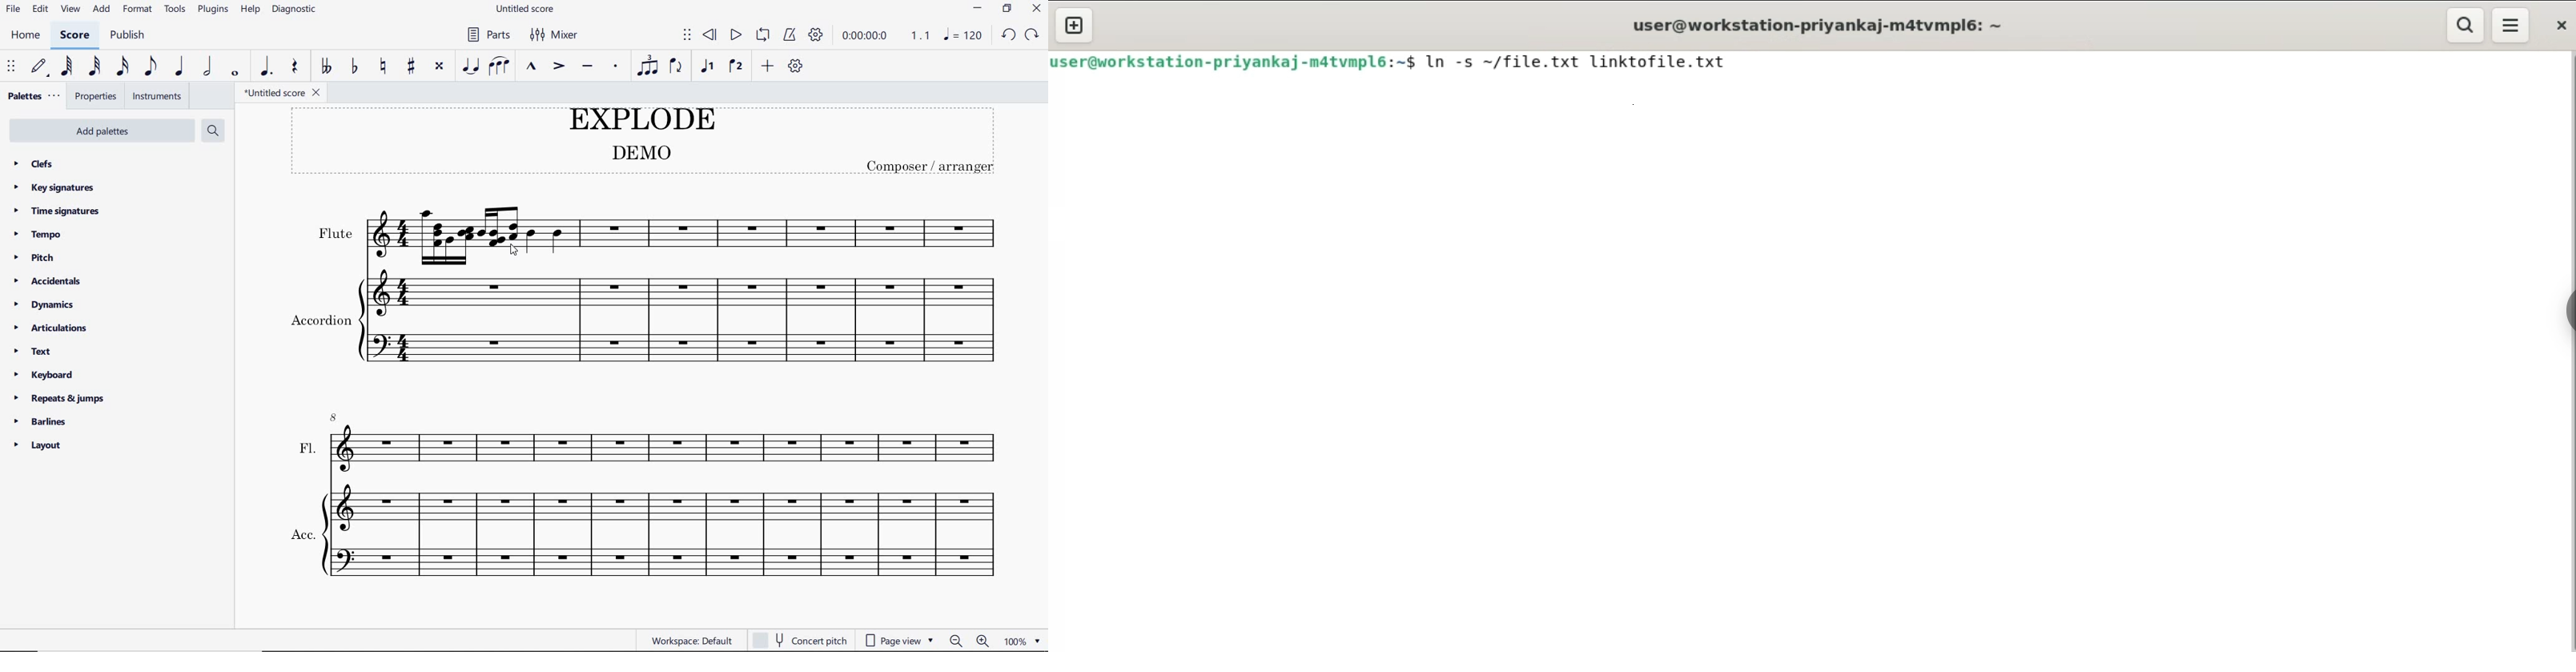 Image resolution: width=2576 pixels, height=672 pixels. Describe the element at coordinates (412, 67) in the screenshot. I see `toggle sharp` at that location.